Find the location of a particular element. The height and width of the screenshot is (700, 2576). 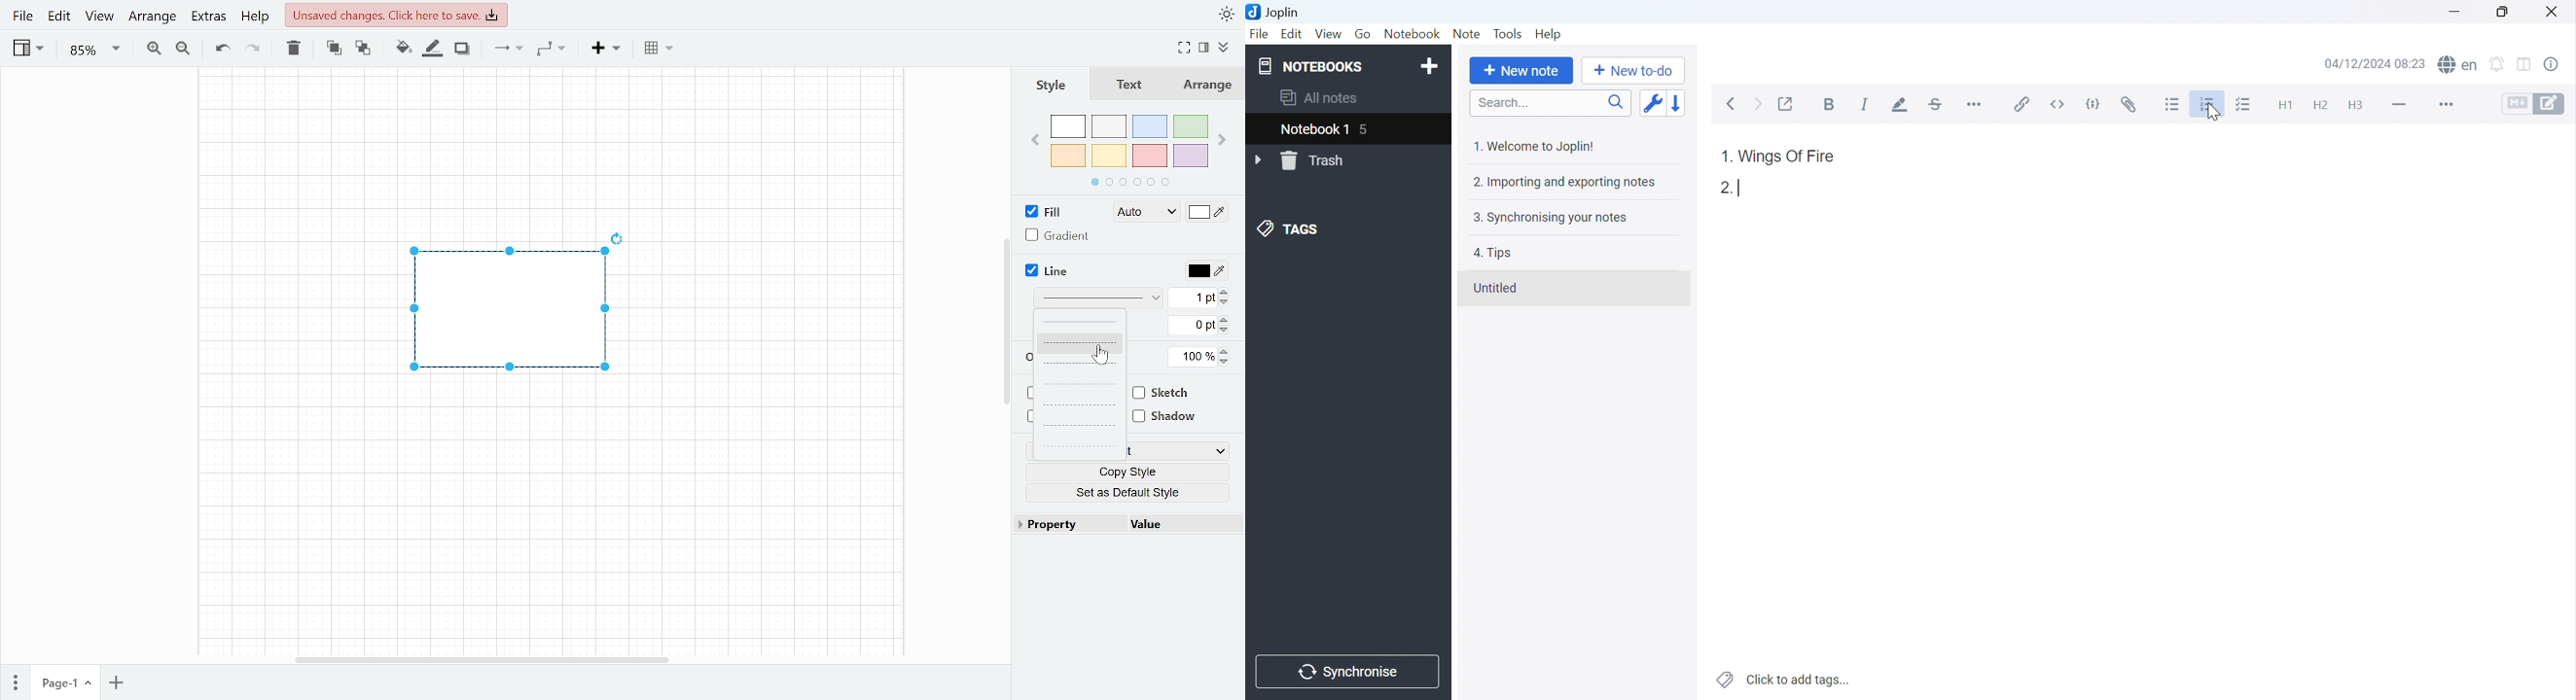

New note is located at coordinates (1522, 72).